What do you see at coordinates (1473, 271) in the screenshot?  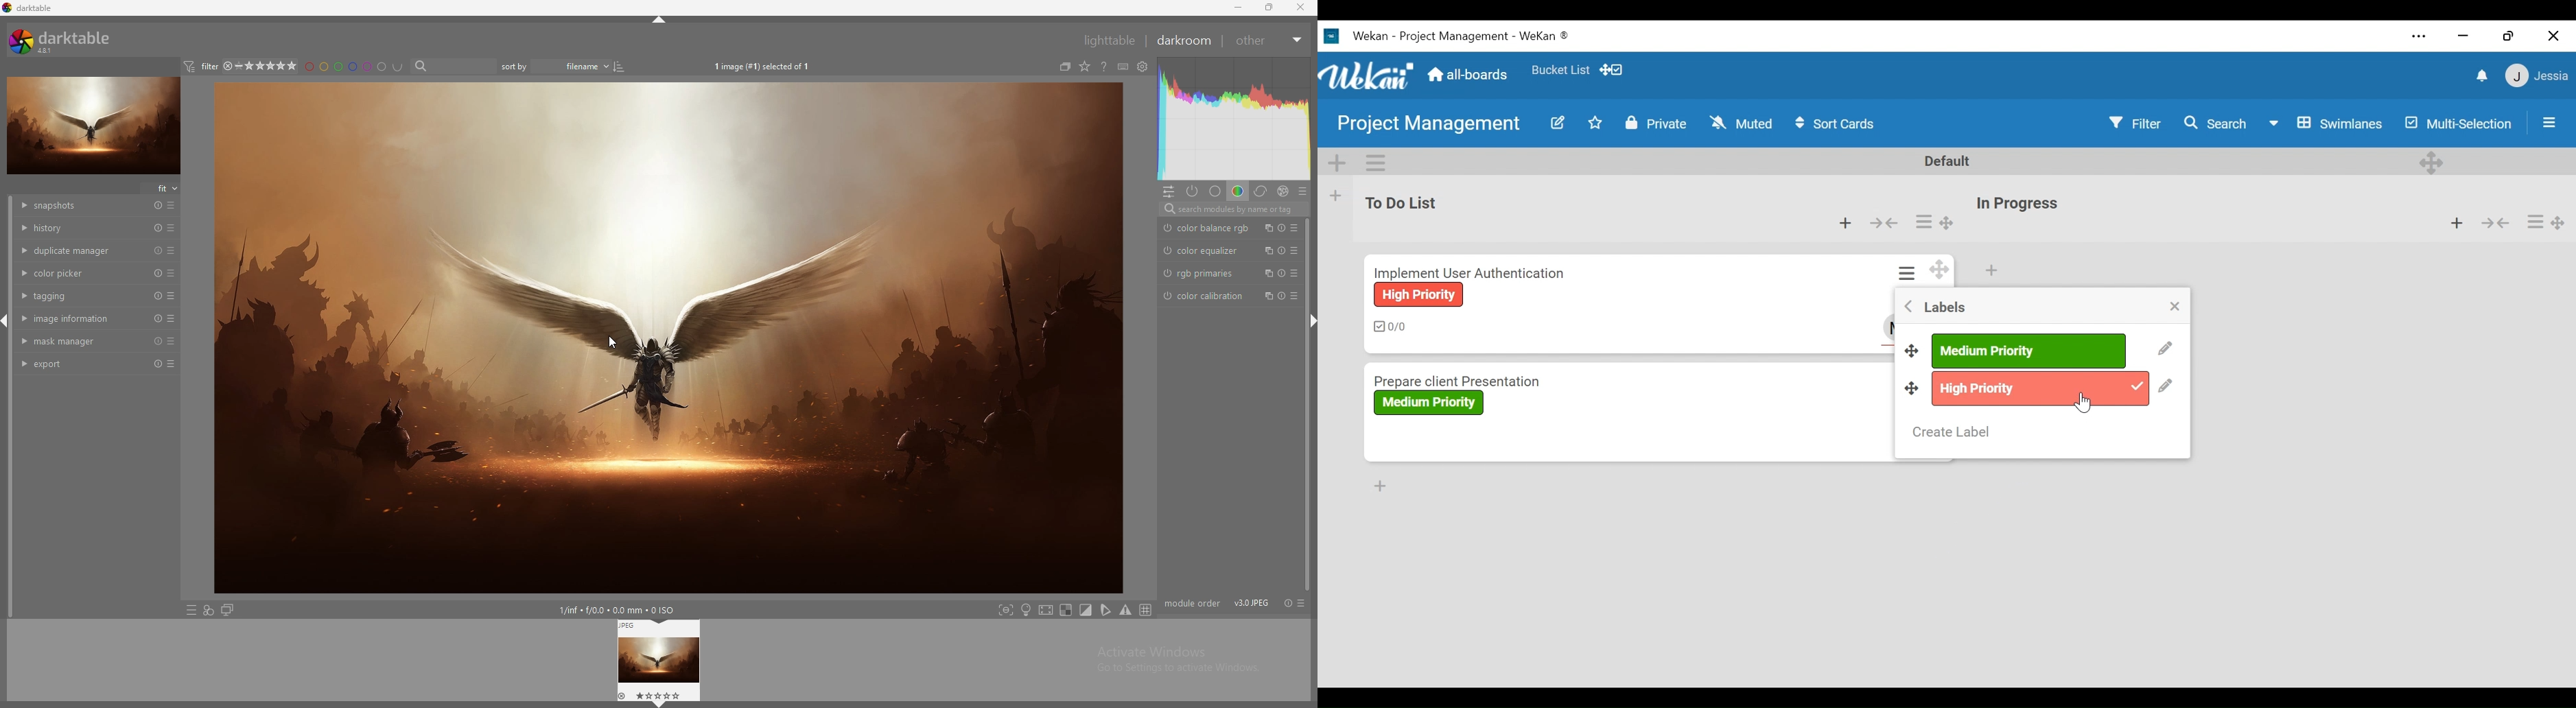 I see `Card Title` at bounding box center [1473, 271].